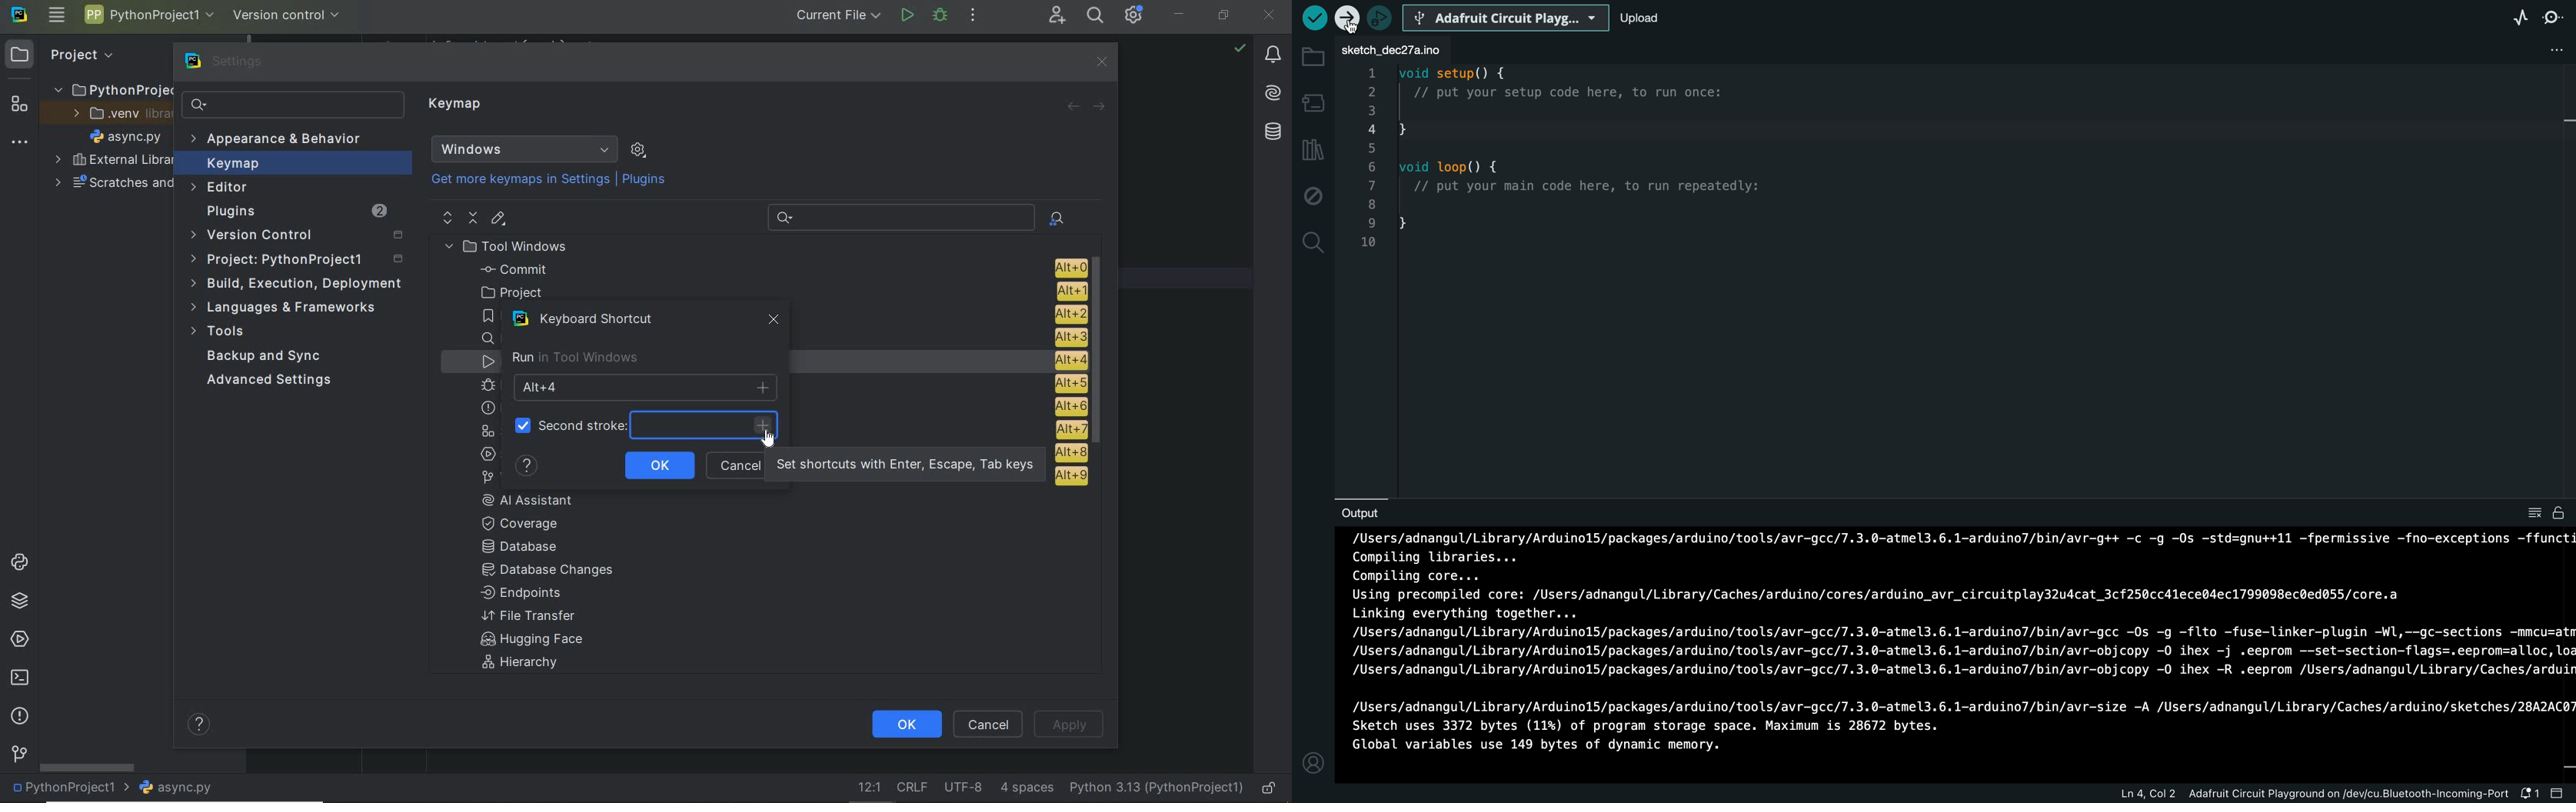  Describe the element at coordinates (1070, 429) in the screenshot. I see `alt + 7` at that location.